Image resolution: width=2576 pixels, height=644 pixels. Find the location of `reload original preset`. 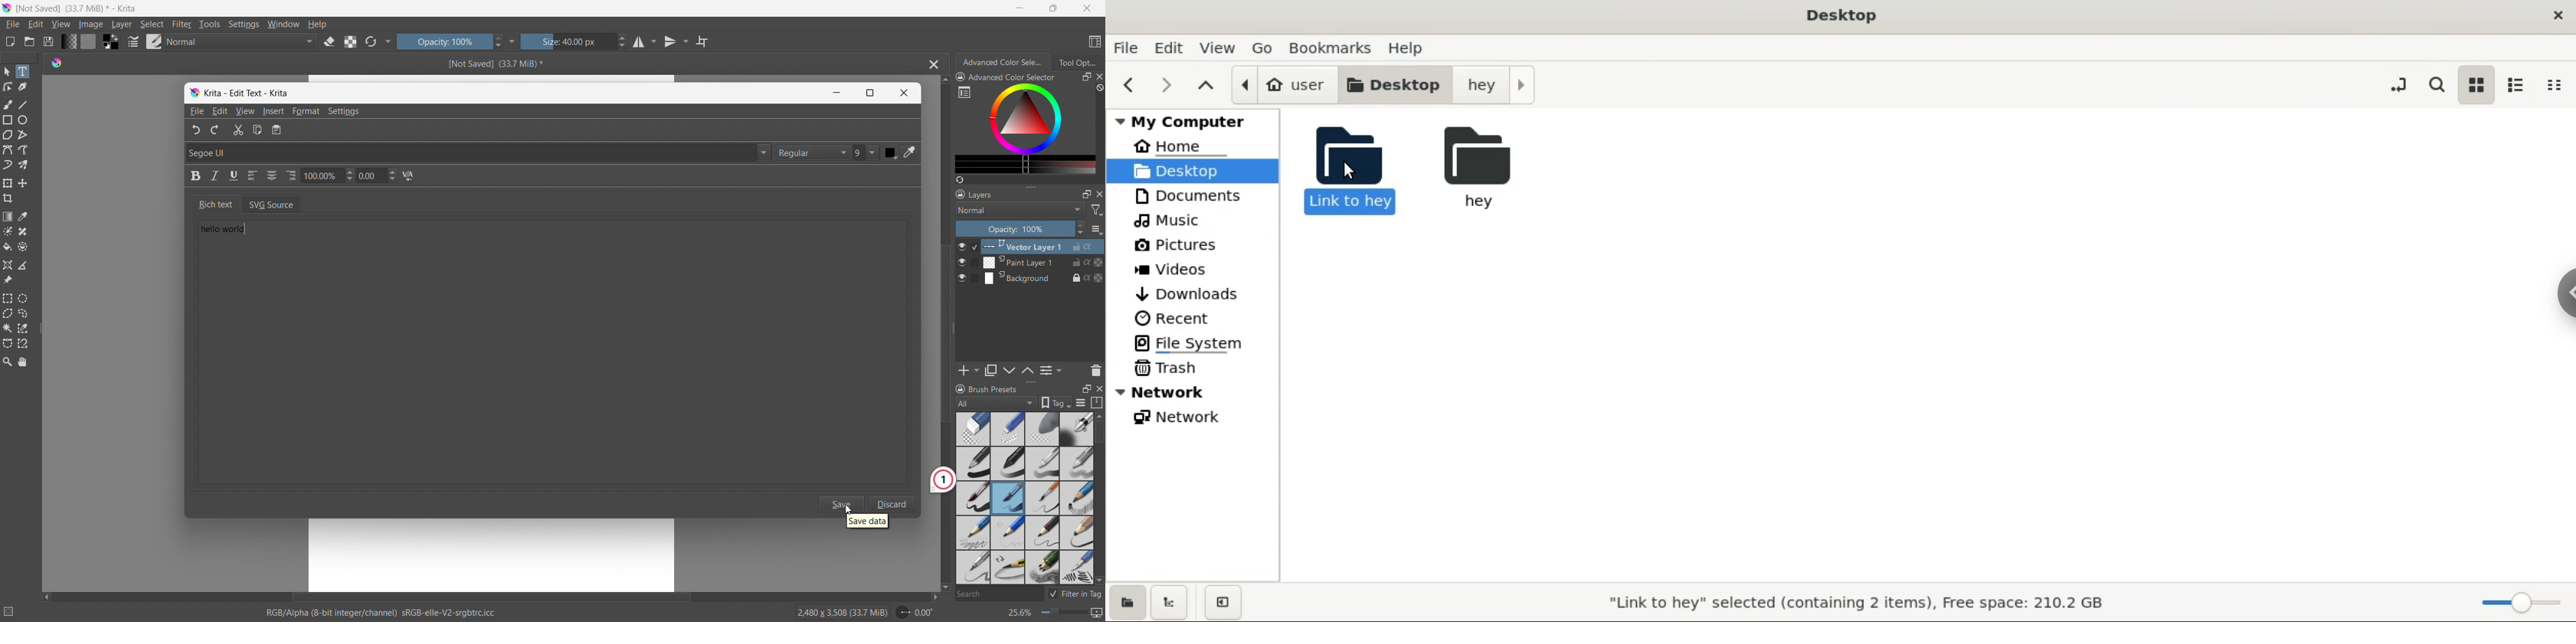

reload original preset is located at coordinates (371, 41).